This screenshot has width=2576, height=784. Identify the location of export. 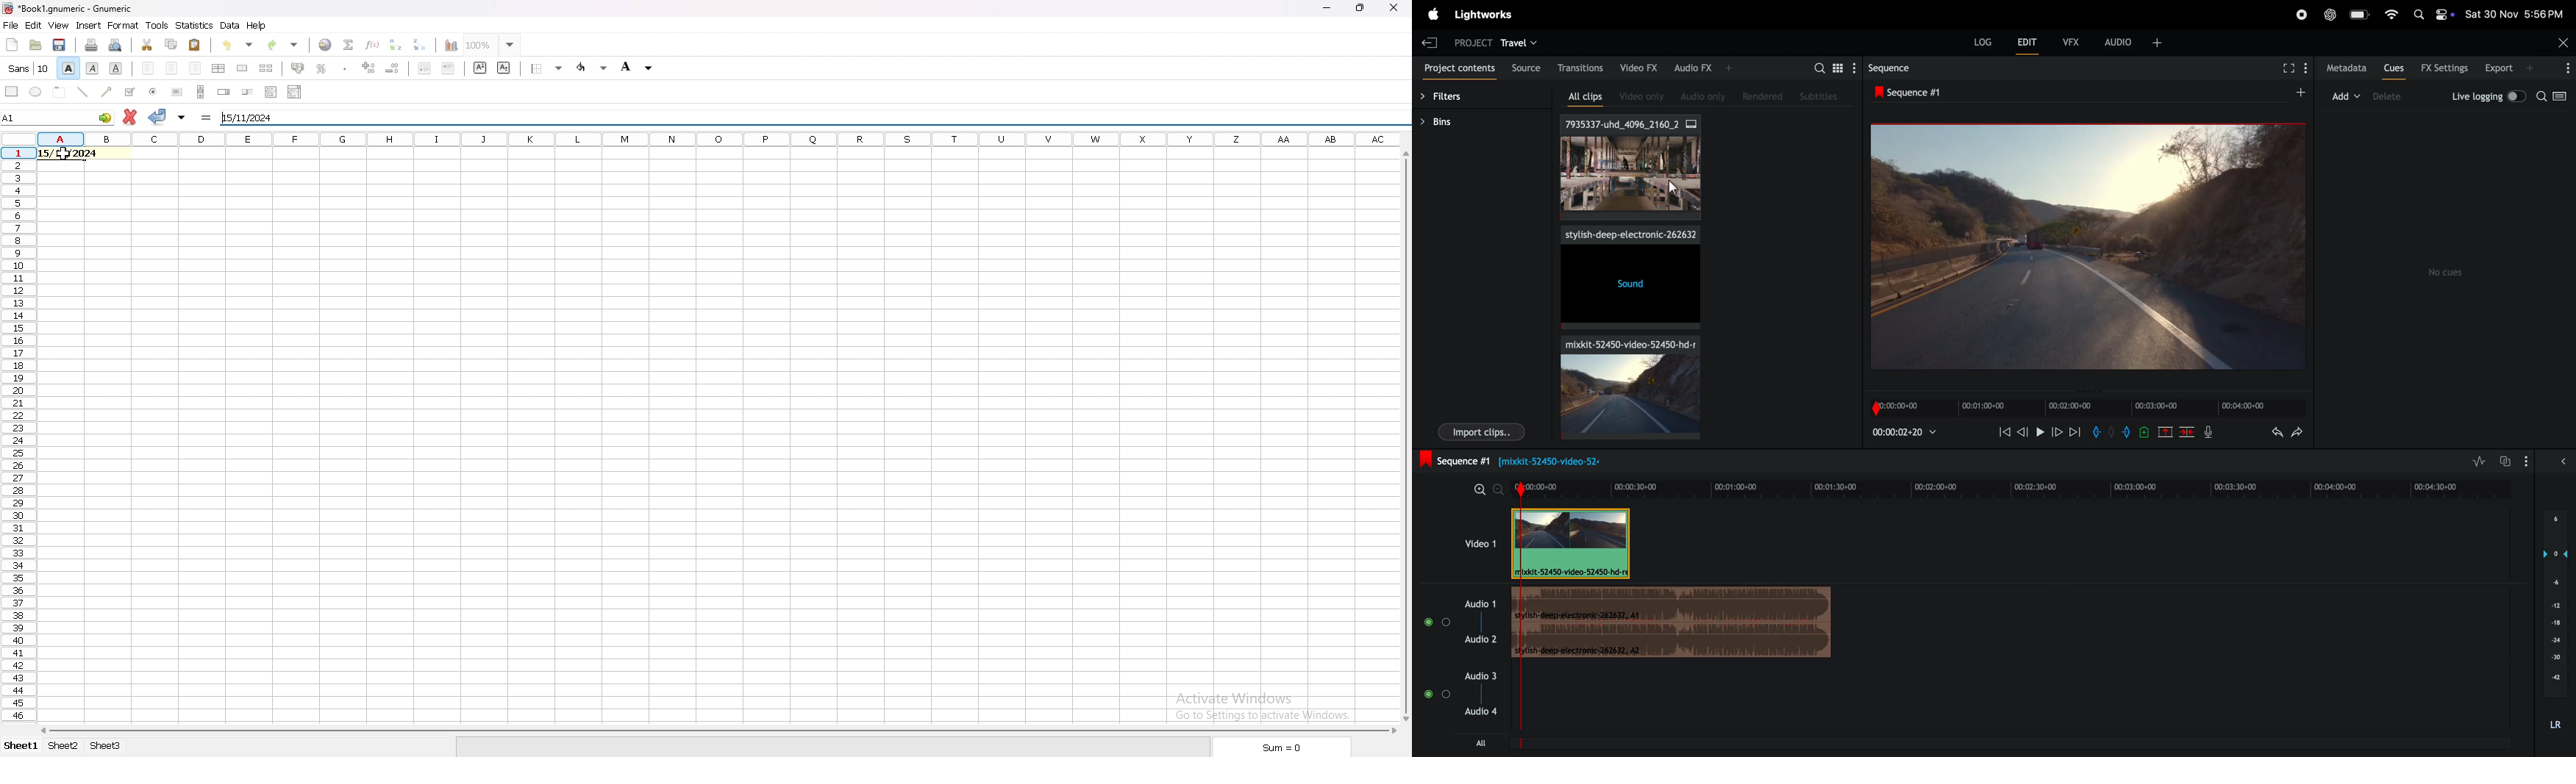
(2505, 68).